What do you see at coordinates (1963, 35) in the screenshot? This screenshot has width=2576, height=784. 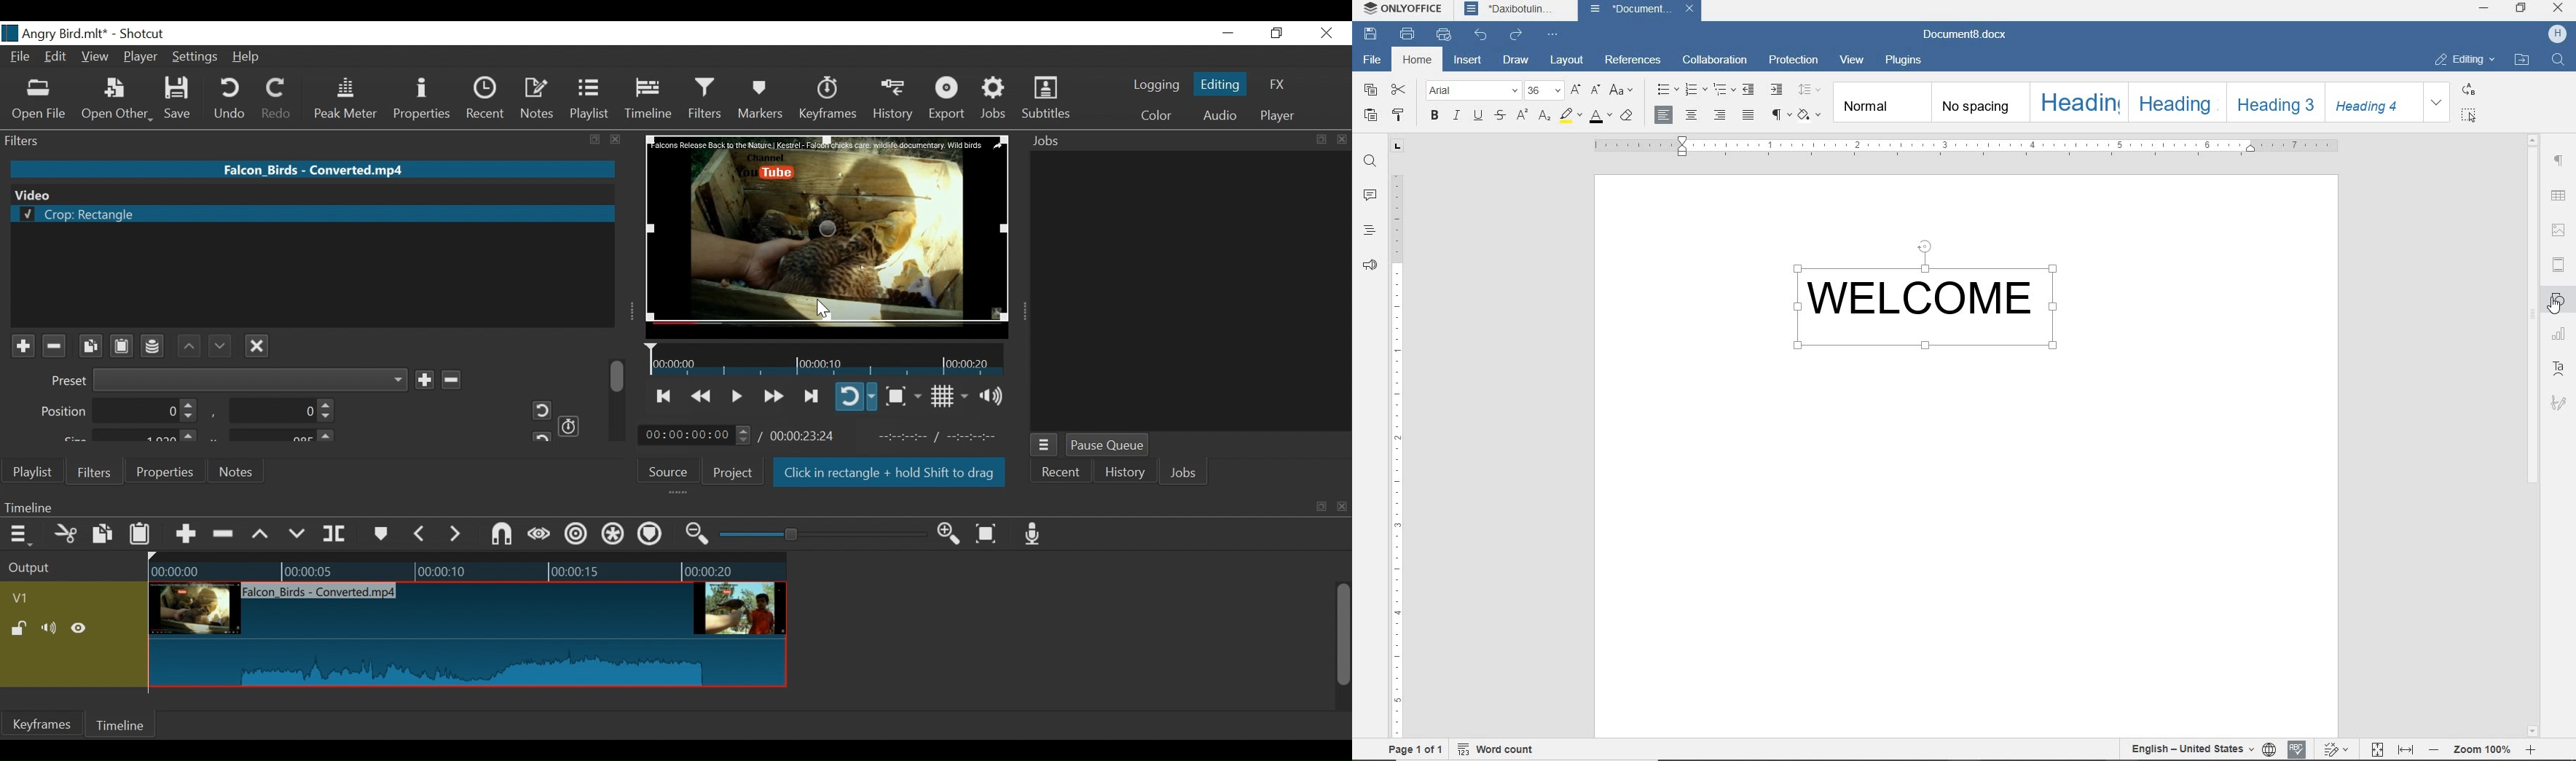 I see `Document8.docx` at bounding box center [1963, 35].